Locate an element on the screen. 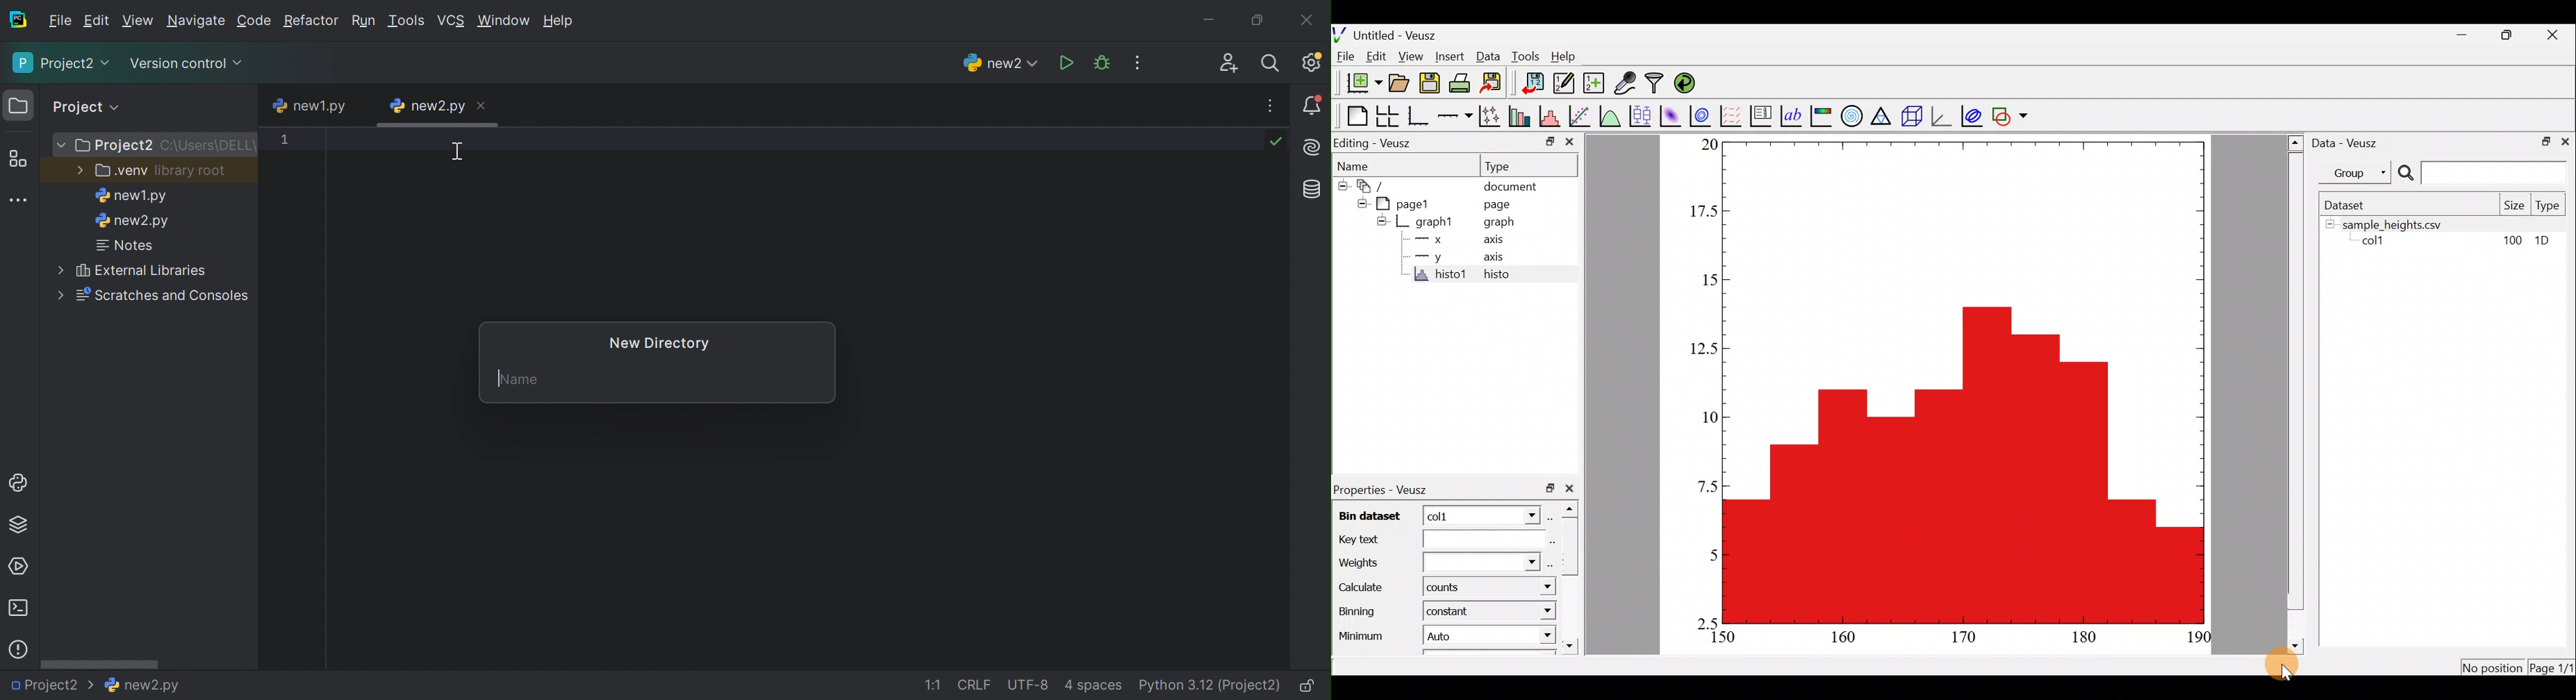  Dataset is located at coordinates (2352, 205).